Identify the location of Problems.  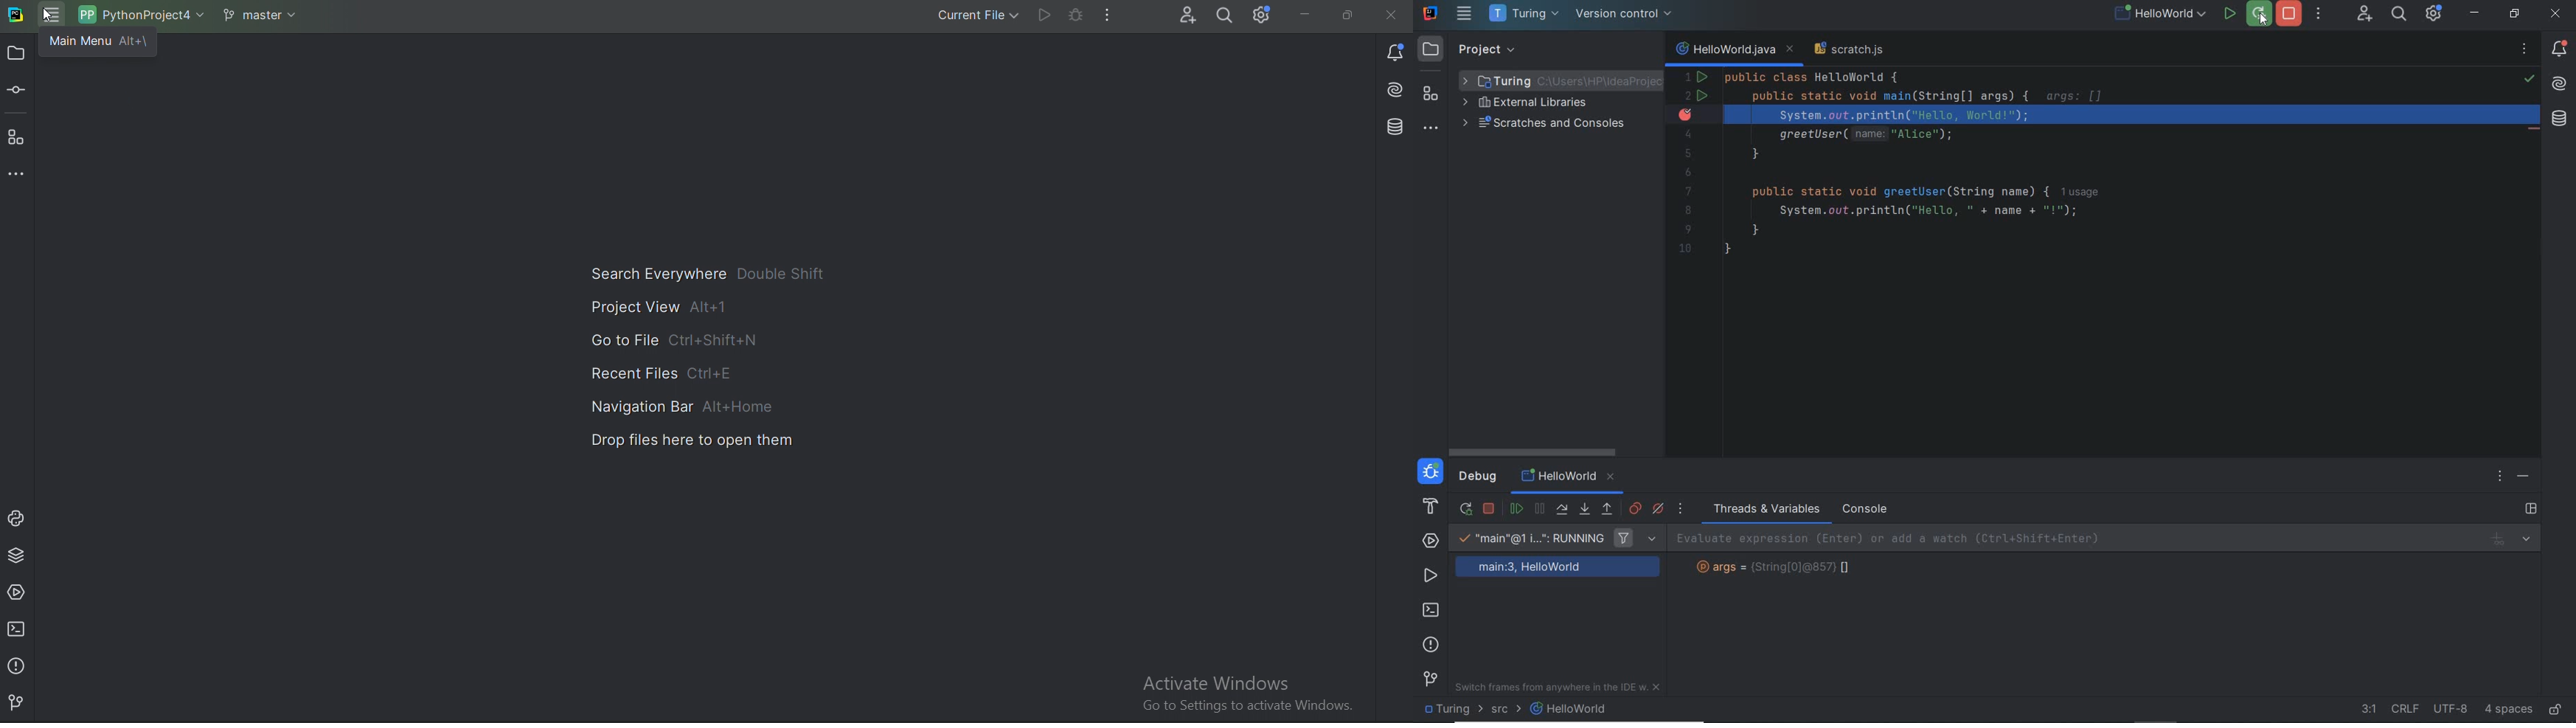
(18, 665).